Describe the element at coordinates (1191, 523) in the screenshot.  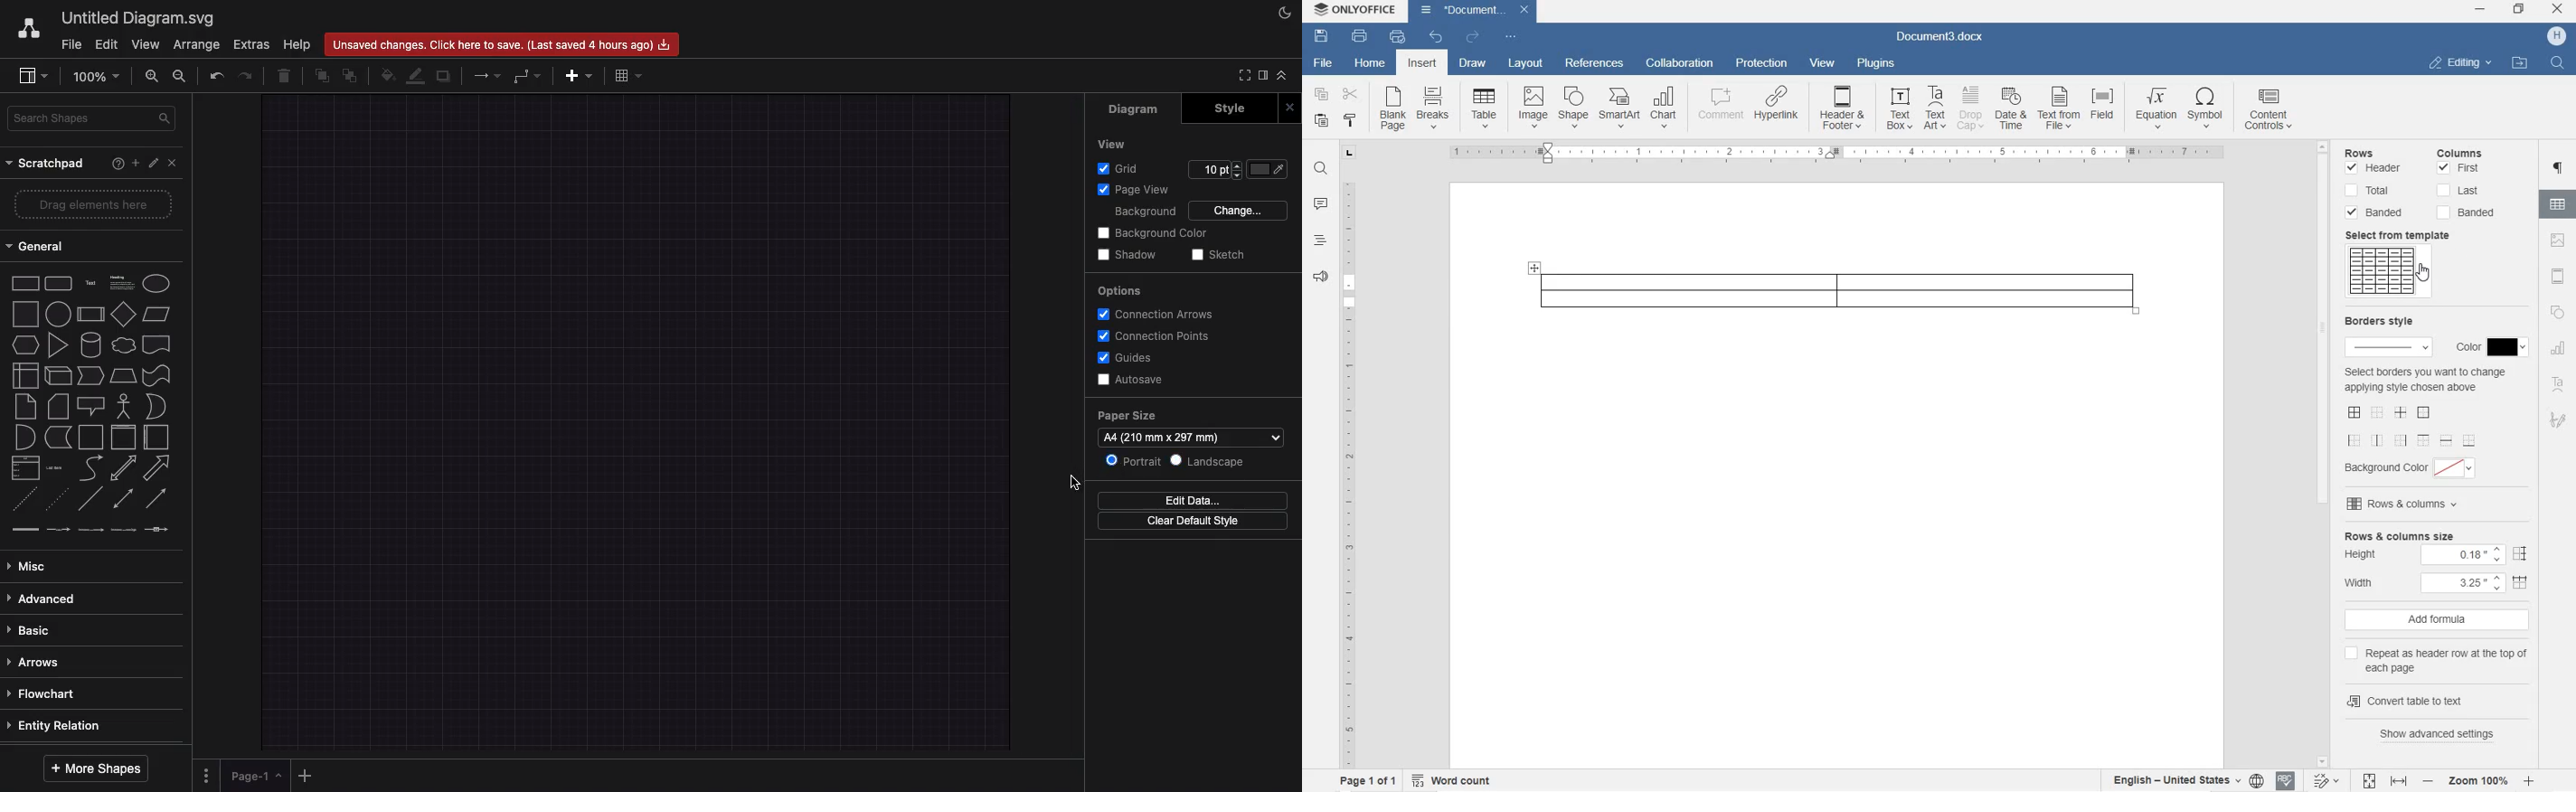
I see `Clear default style` at that location.